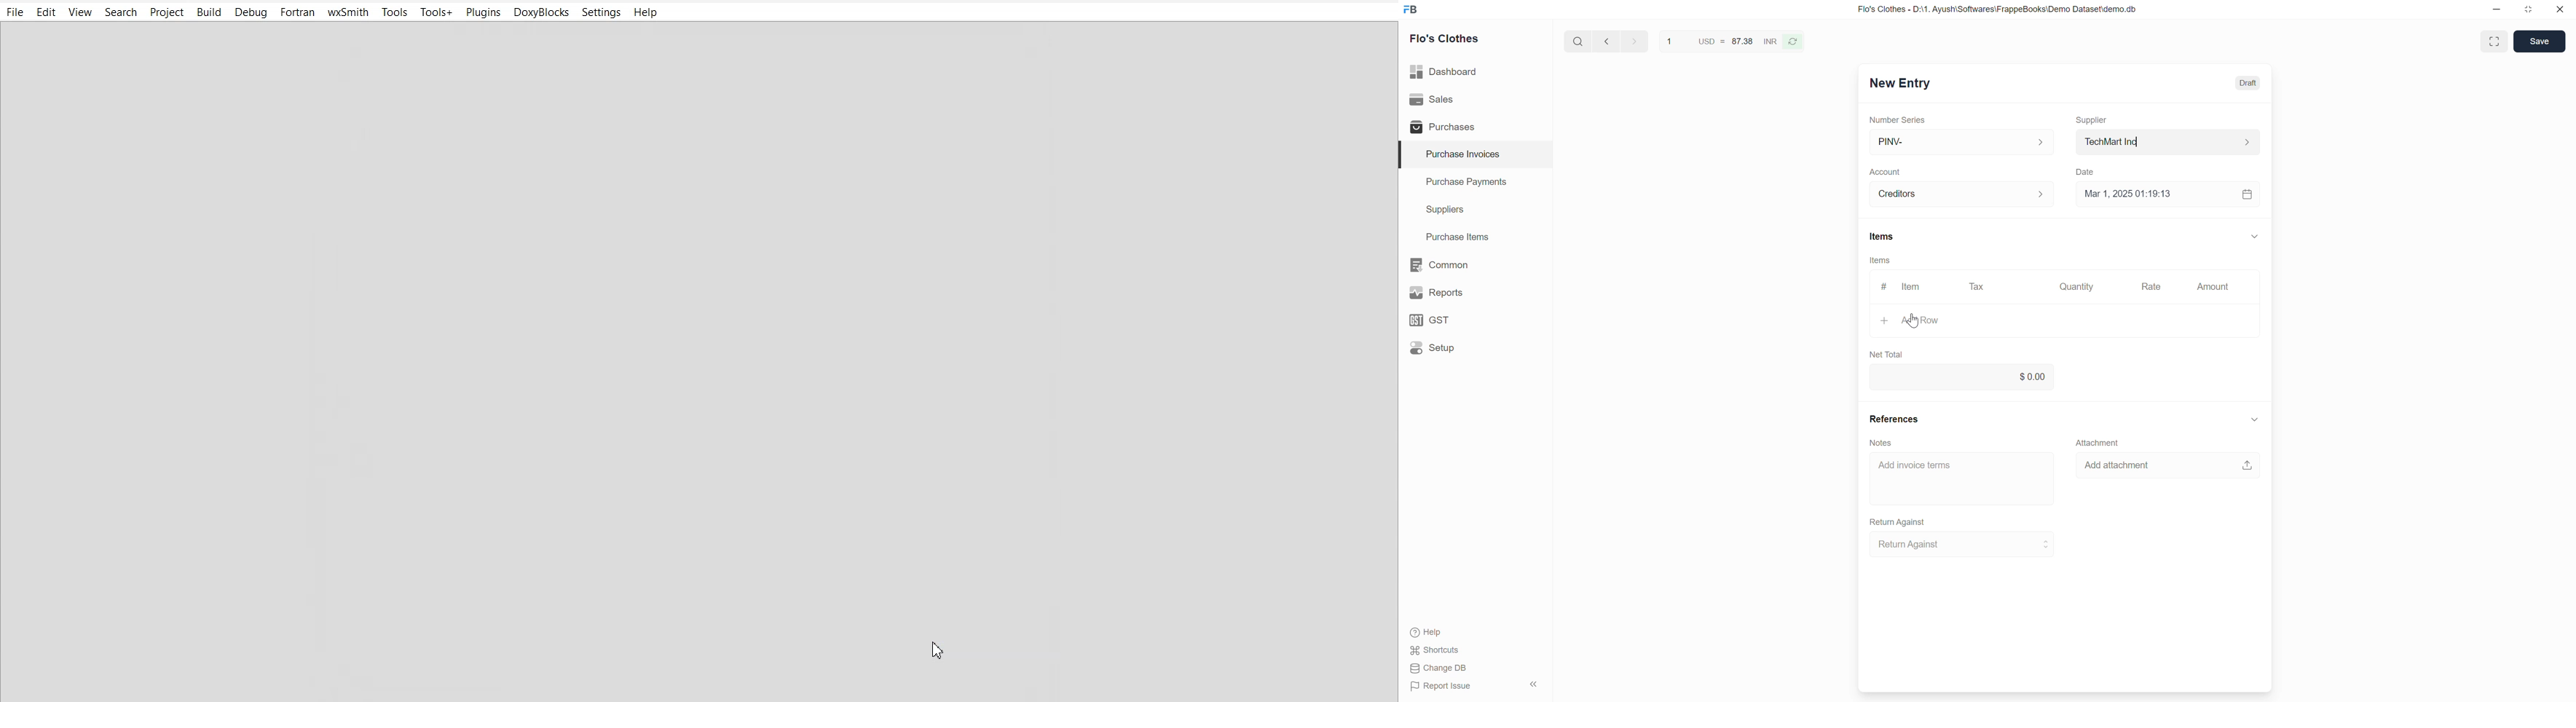  What do you see at coordinates (1466, 184) in the screenshot?
I see `Purchase Payments` at bounding box center [1466, 184].